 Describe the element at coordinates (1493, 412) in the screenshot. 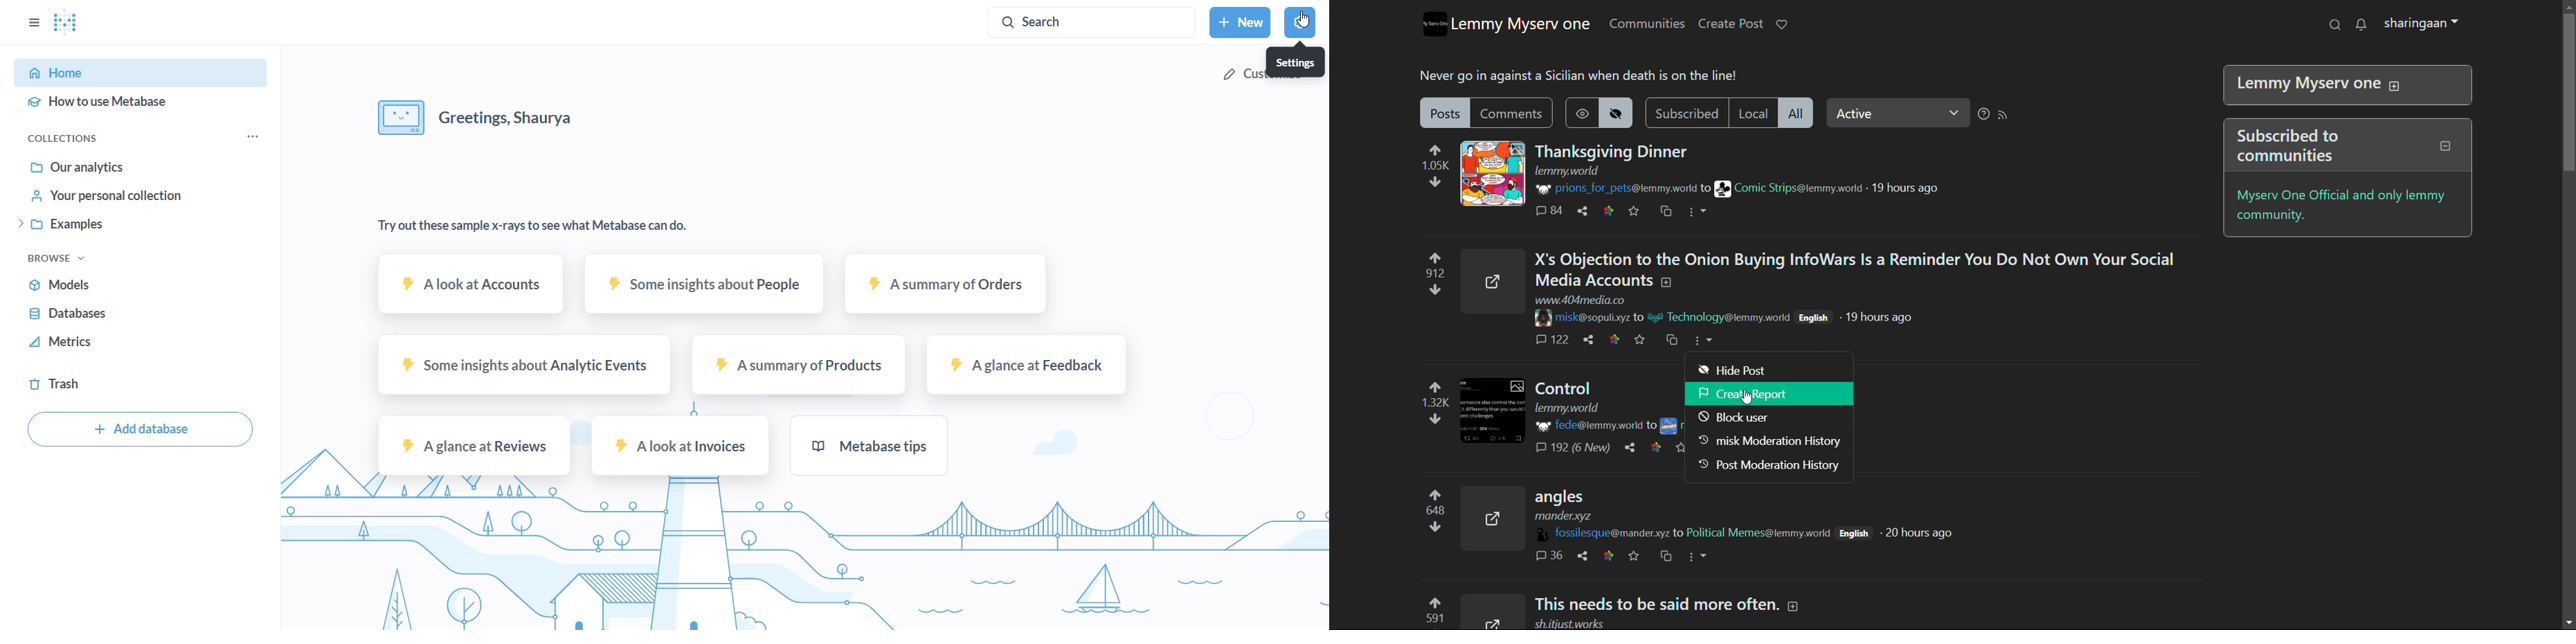

I see `Expand here with this image` at that location.